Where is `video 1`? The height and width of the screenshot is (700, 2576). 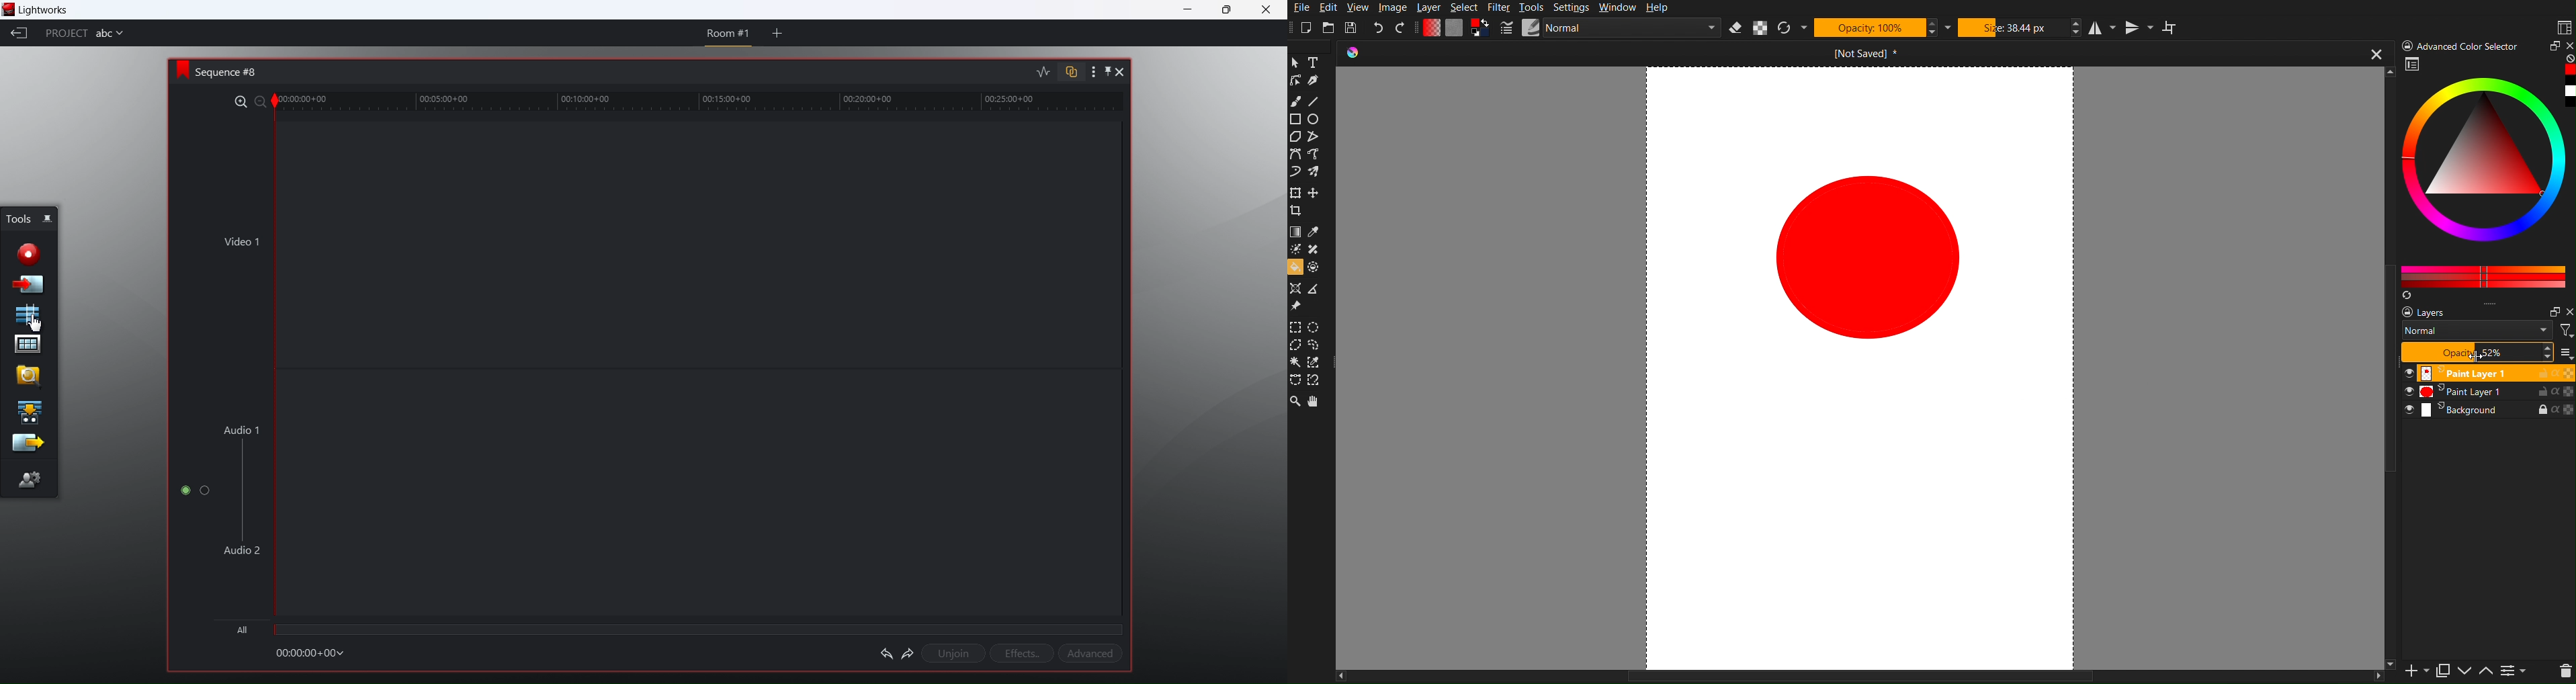
video 1 is located at coordinates (240, 241).